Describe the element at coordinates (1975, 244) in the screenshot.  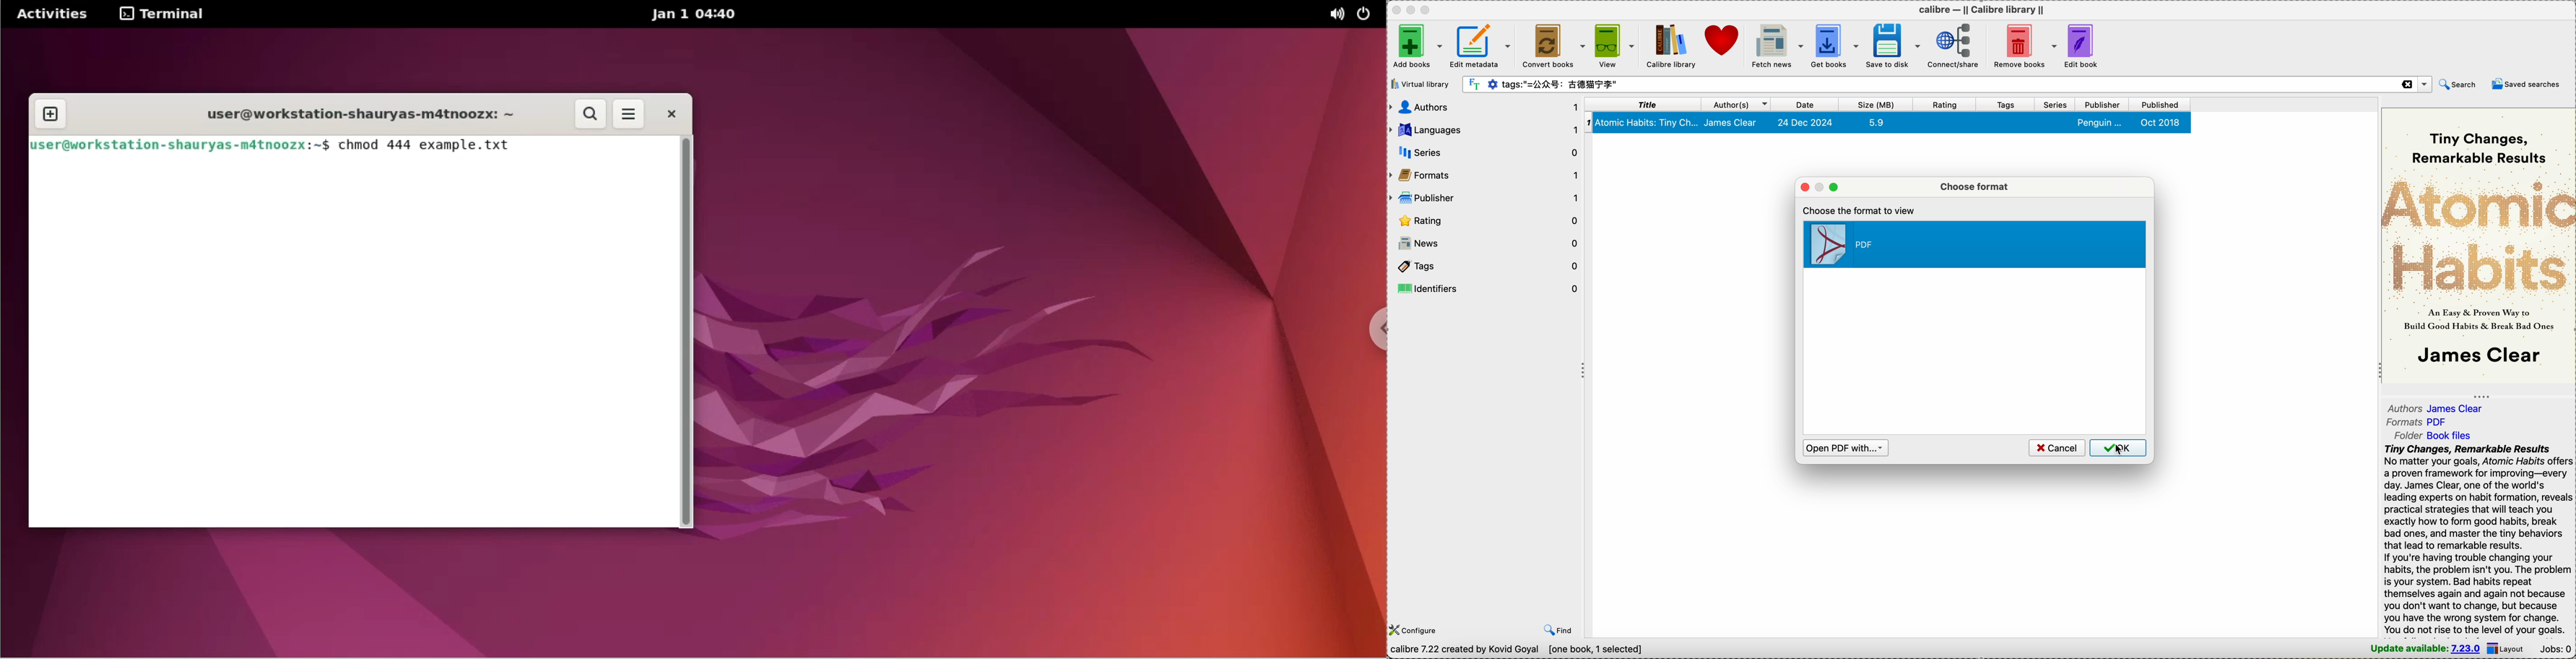
I see `PDF format` at that location.